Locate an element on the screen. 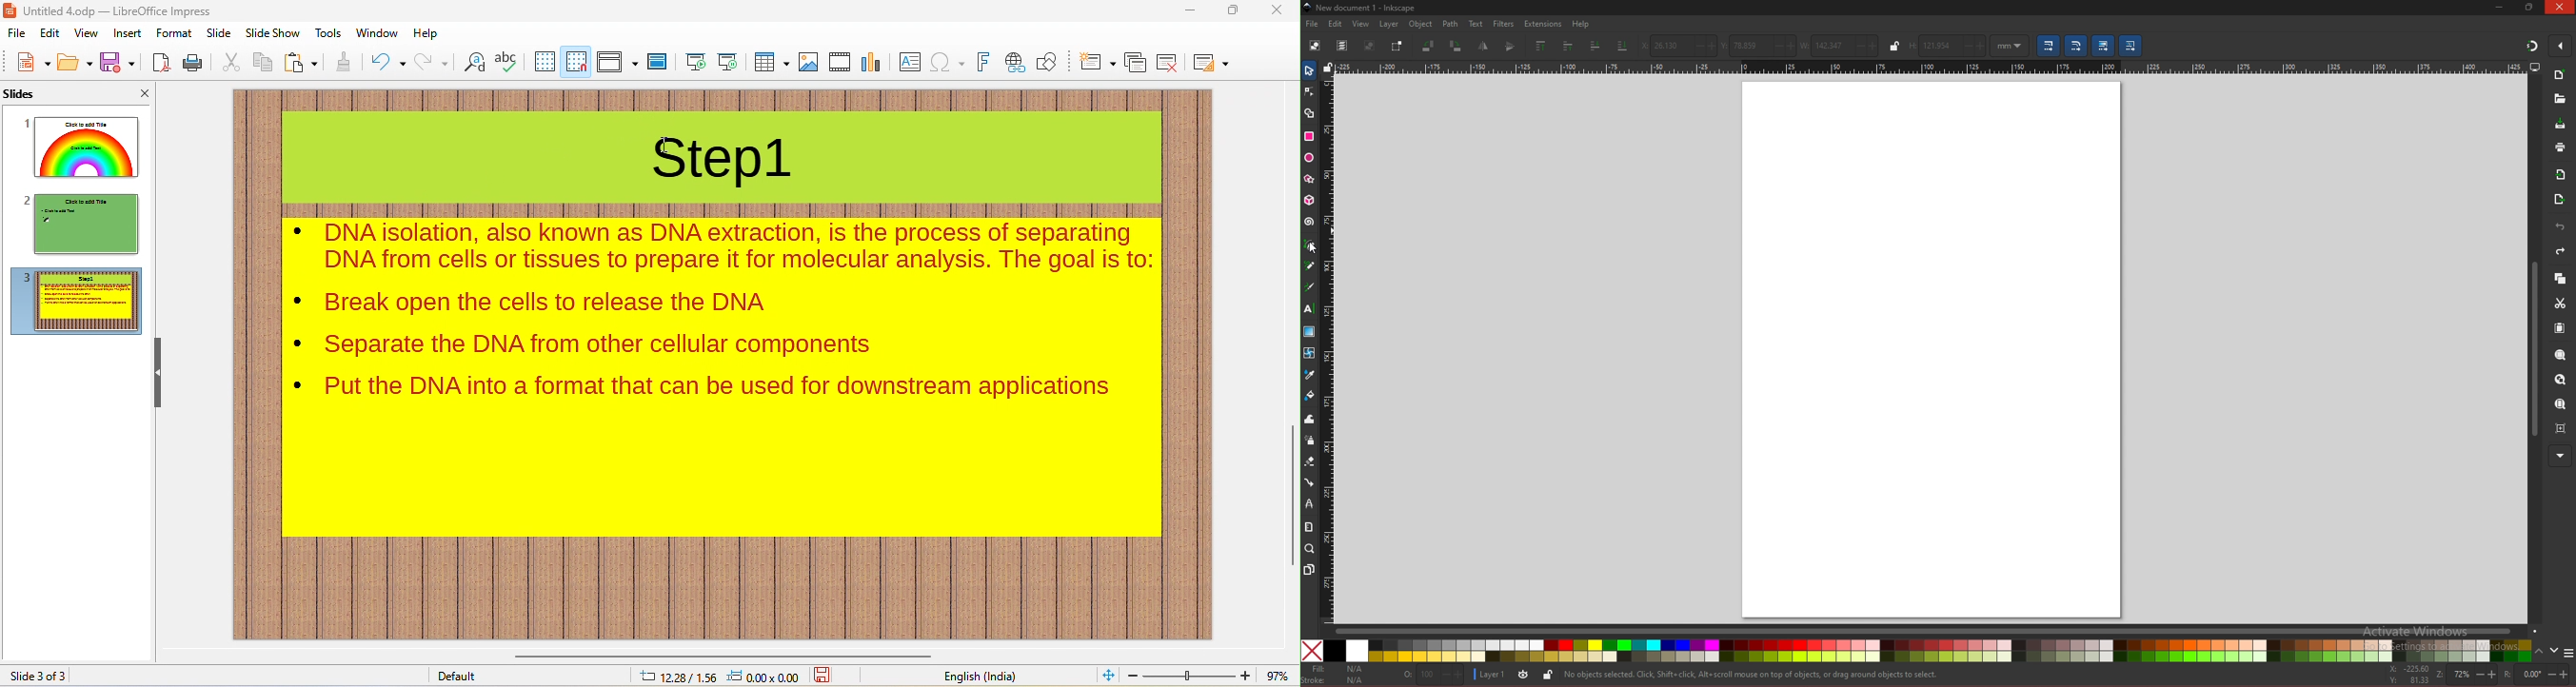  stars and polygons is located at coordinates (1310, 179).